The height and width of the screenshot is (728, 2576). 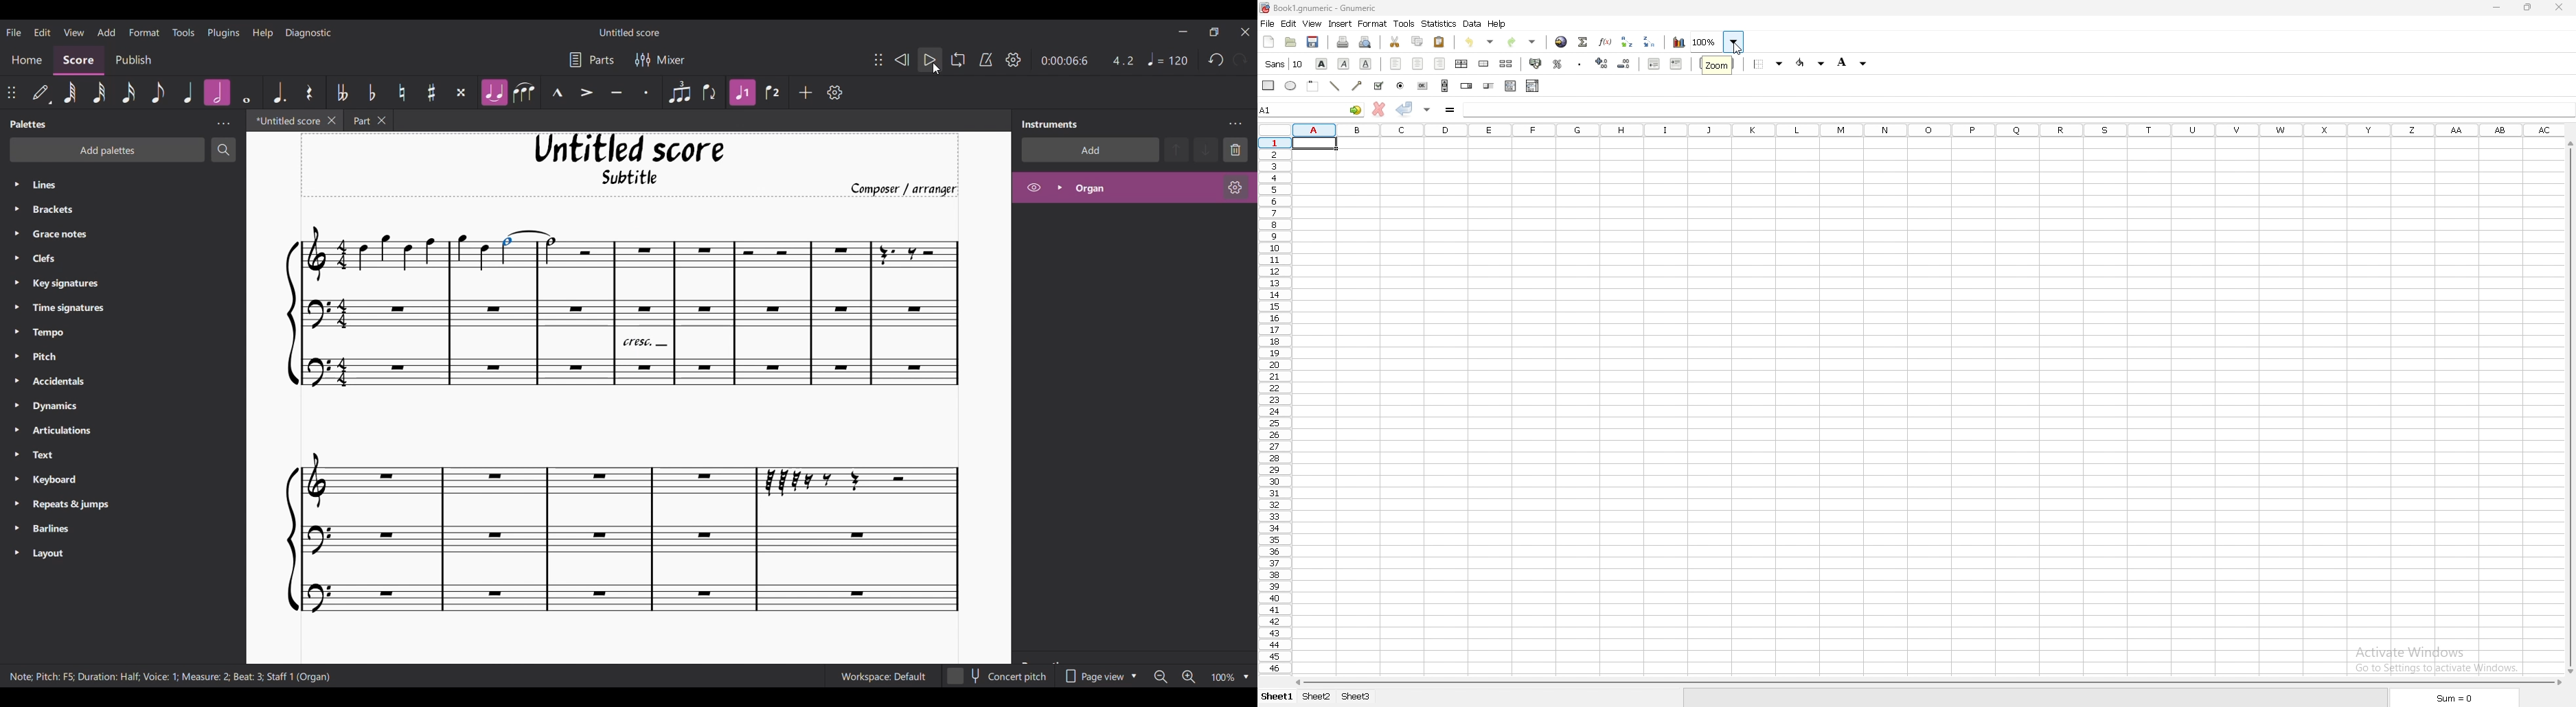 What do you see at coordinates (1562, 40) in the screenshot?
I see `hyperlink` at bounding box center [1562, 40].